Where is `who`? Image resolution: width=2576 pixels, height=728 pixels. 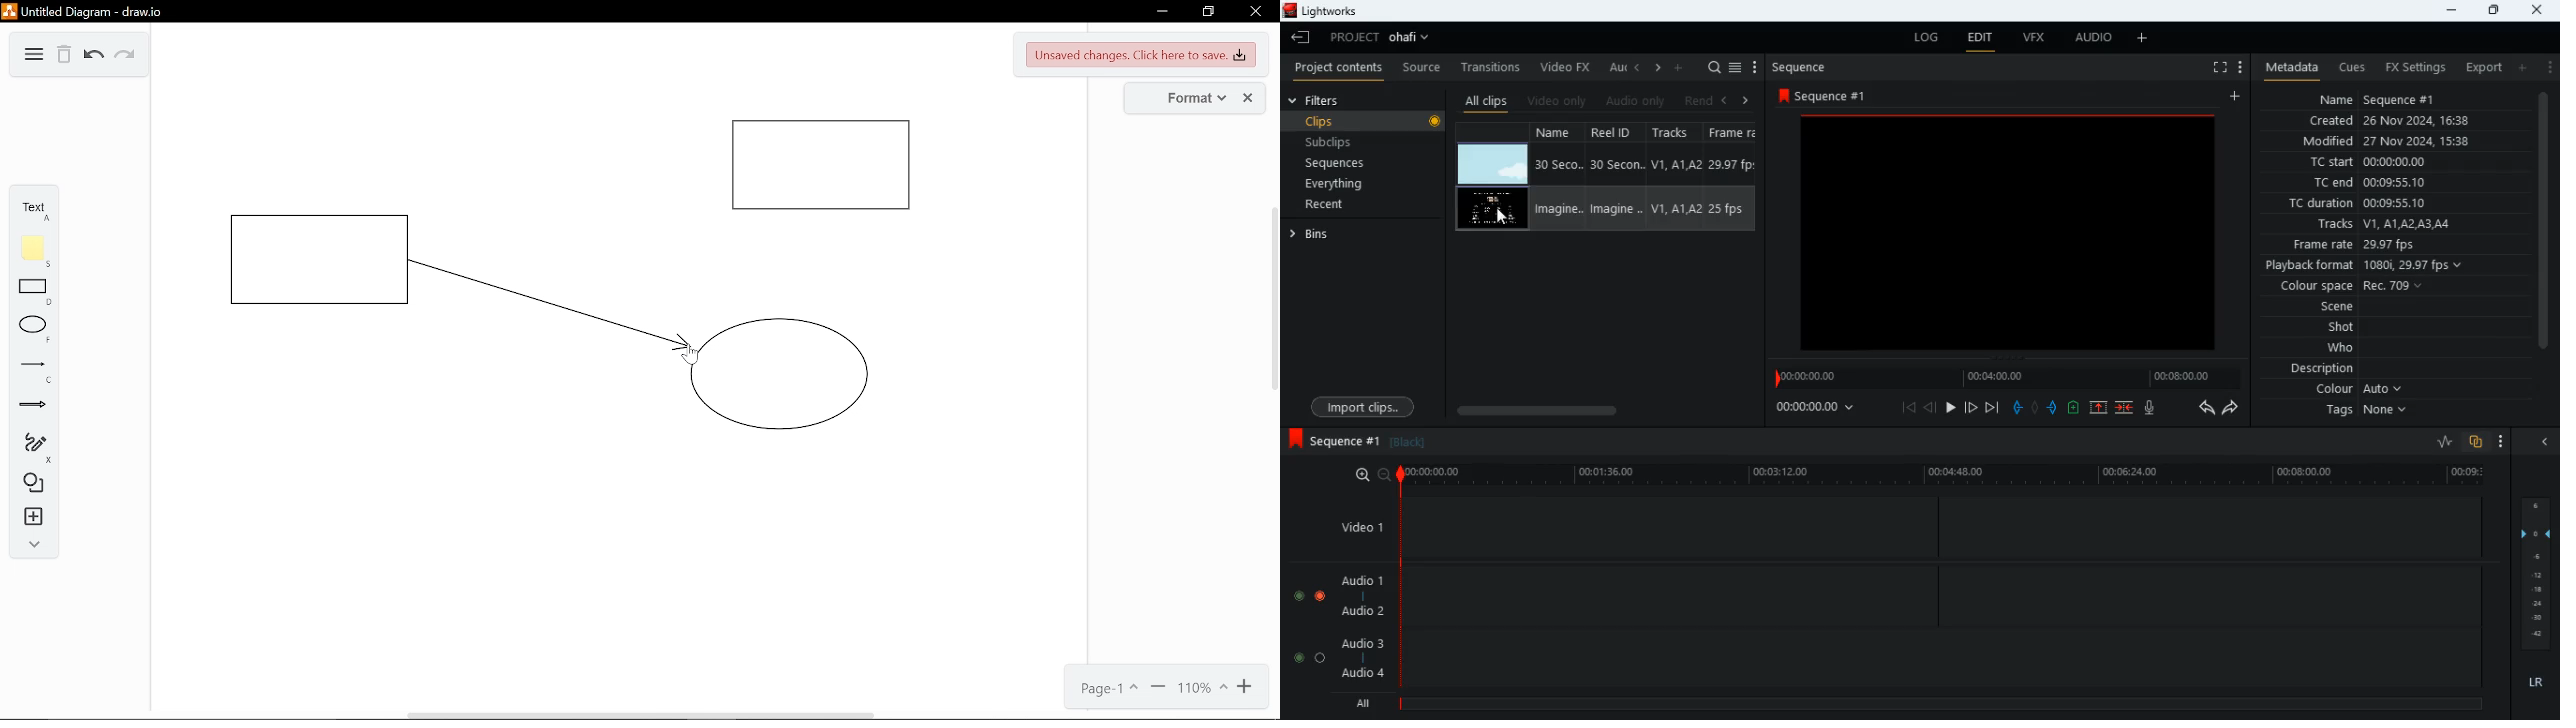
who is located at coordinates (2336, 348).